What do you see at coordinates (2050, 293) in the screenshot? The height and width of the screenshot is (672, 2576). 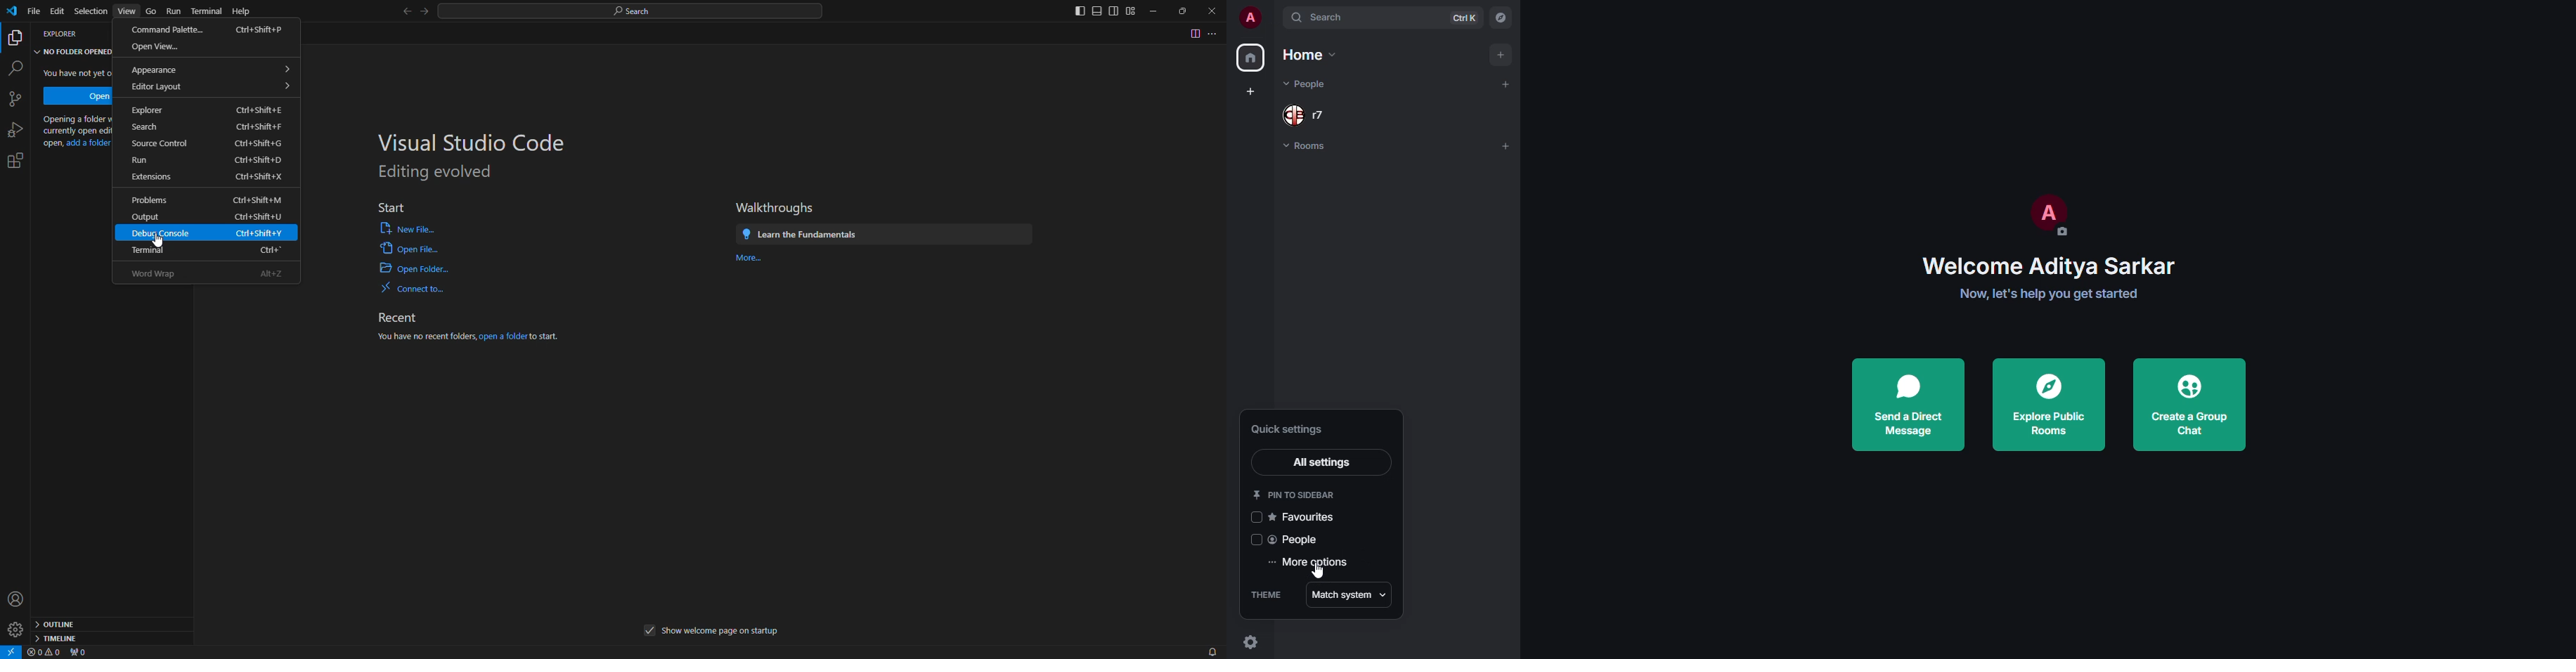 I see `get started` at bounding box center [2050, 293].